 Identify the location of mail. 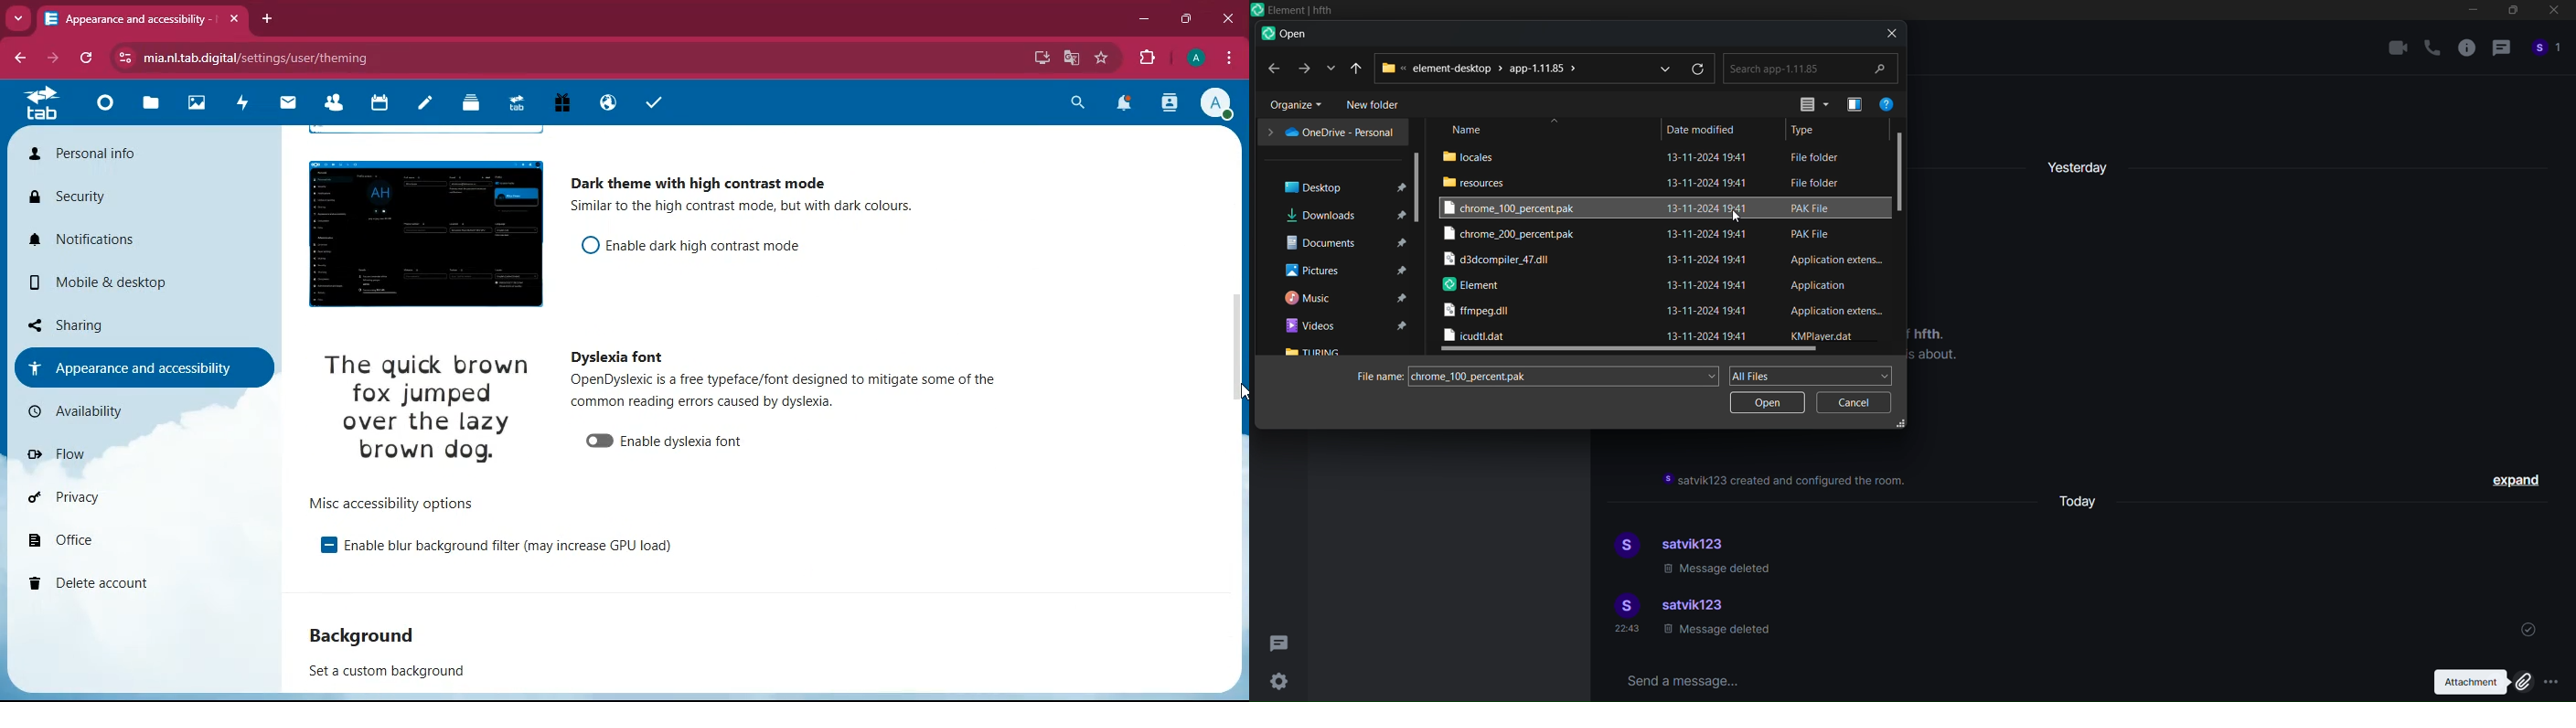
(293, 102).